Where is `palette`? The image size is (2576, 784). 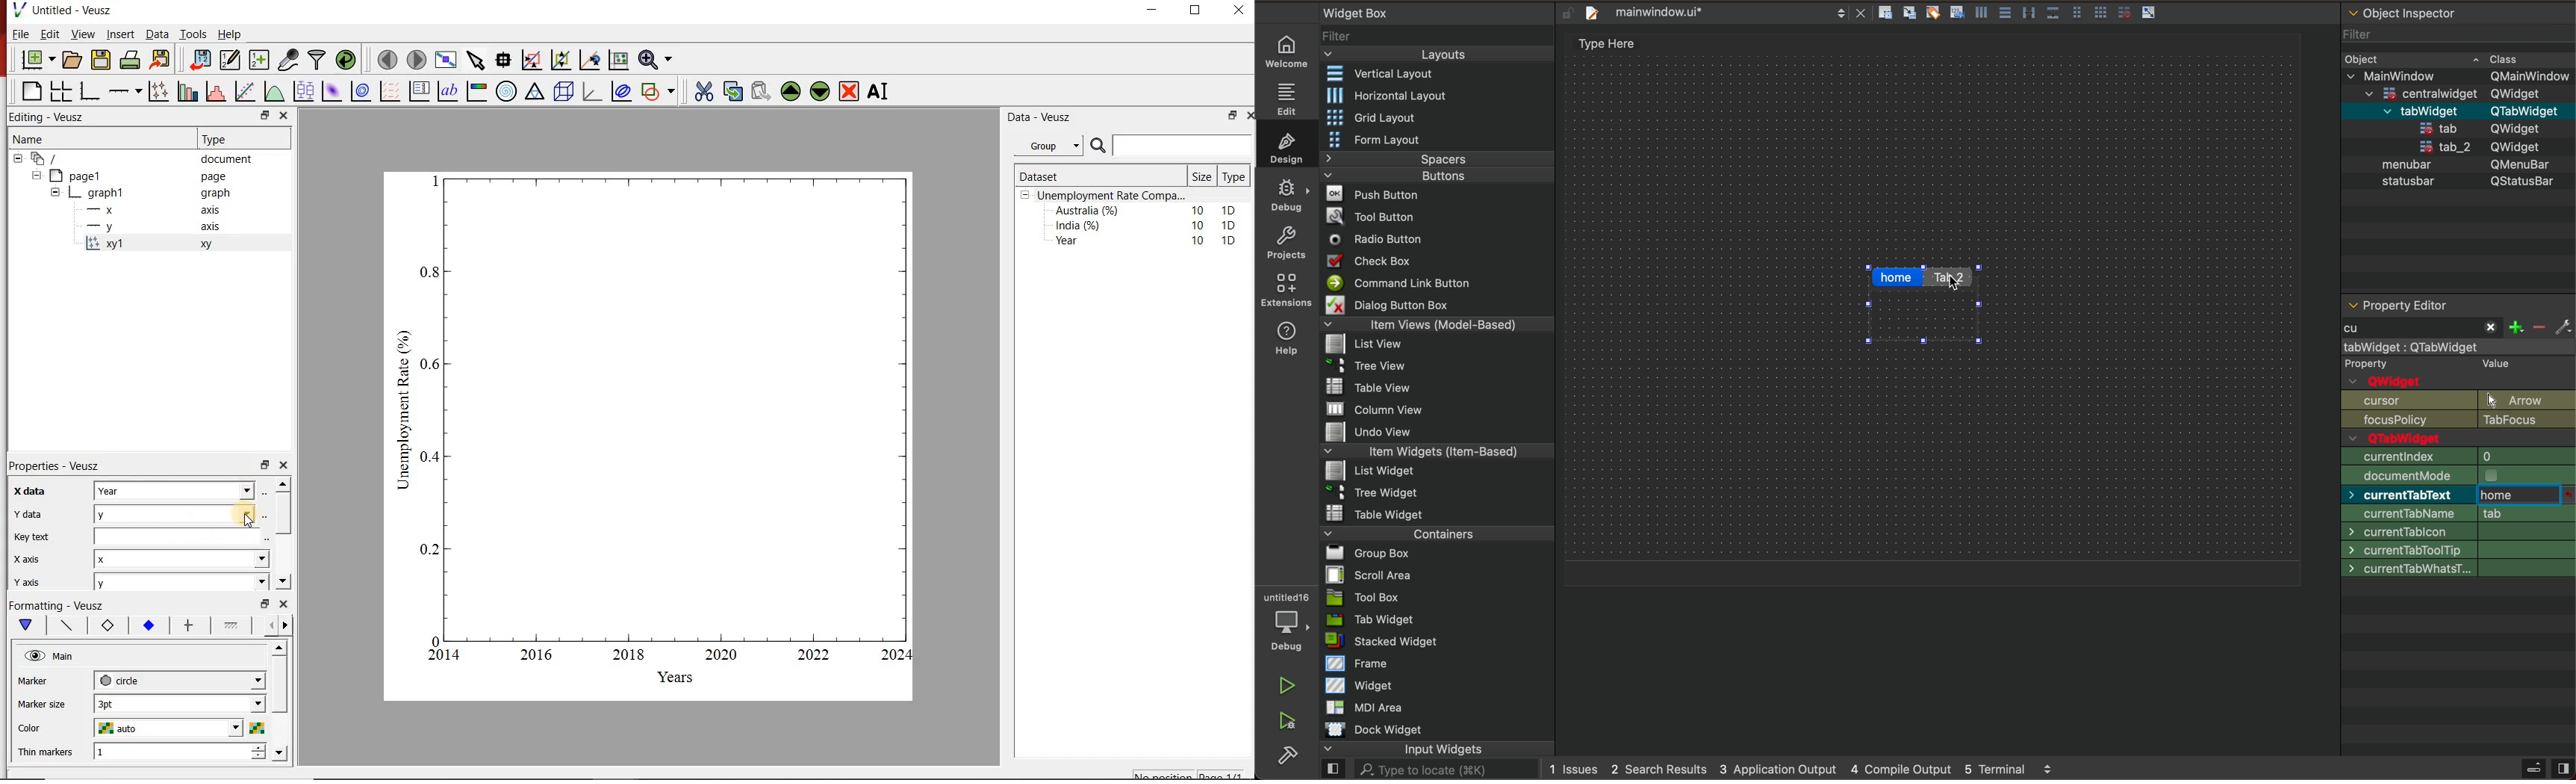
palette is located at coordinates (2459, 566).